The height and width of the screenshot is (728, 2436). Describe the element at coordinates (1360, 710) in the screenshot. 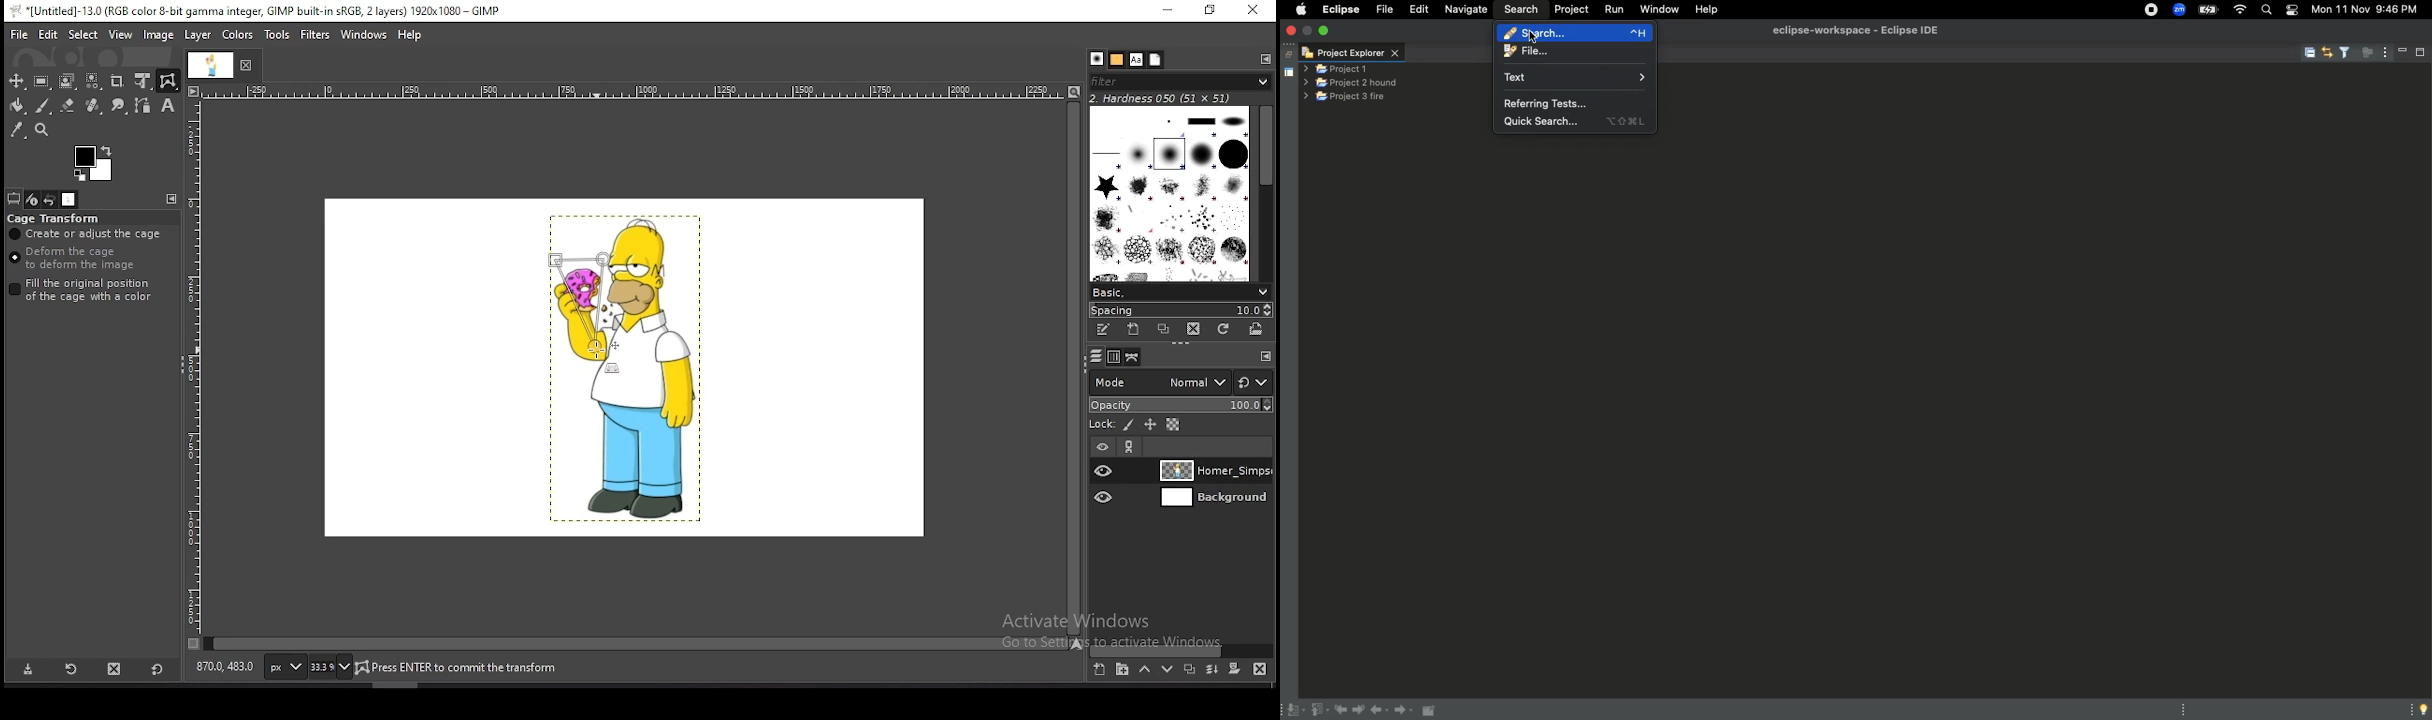

I see `Next edit location` at that location.